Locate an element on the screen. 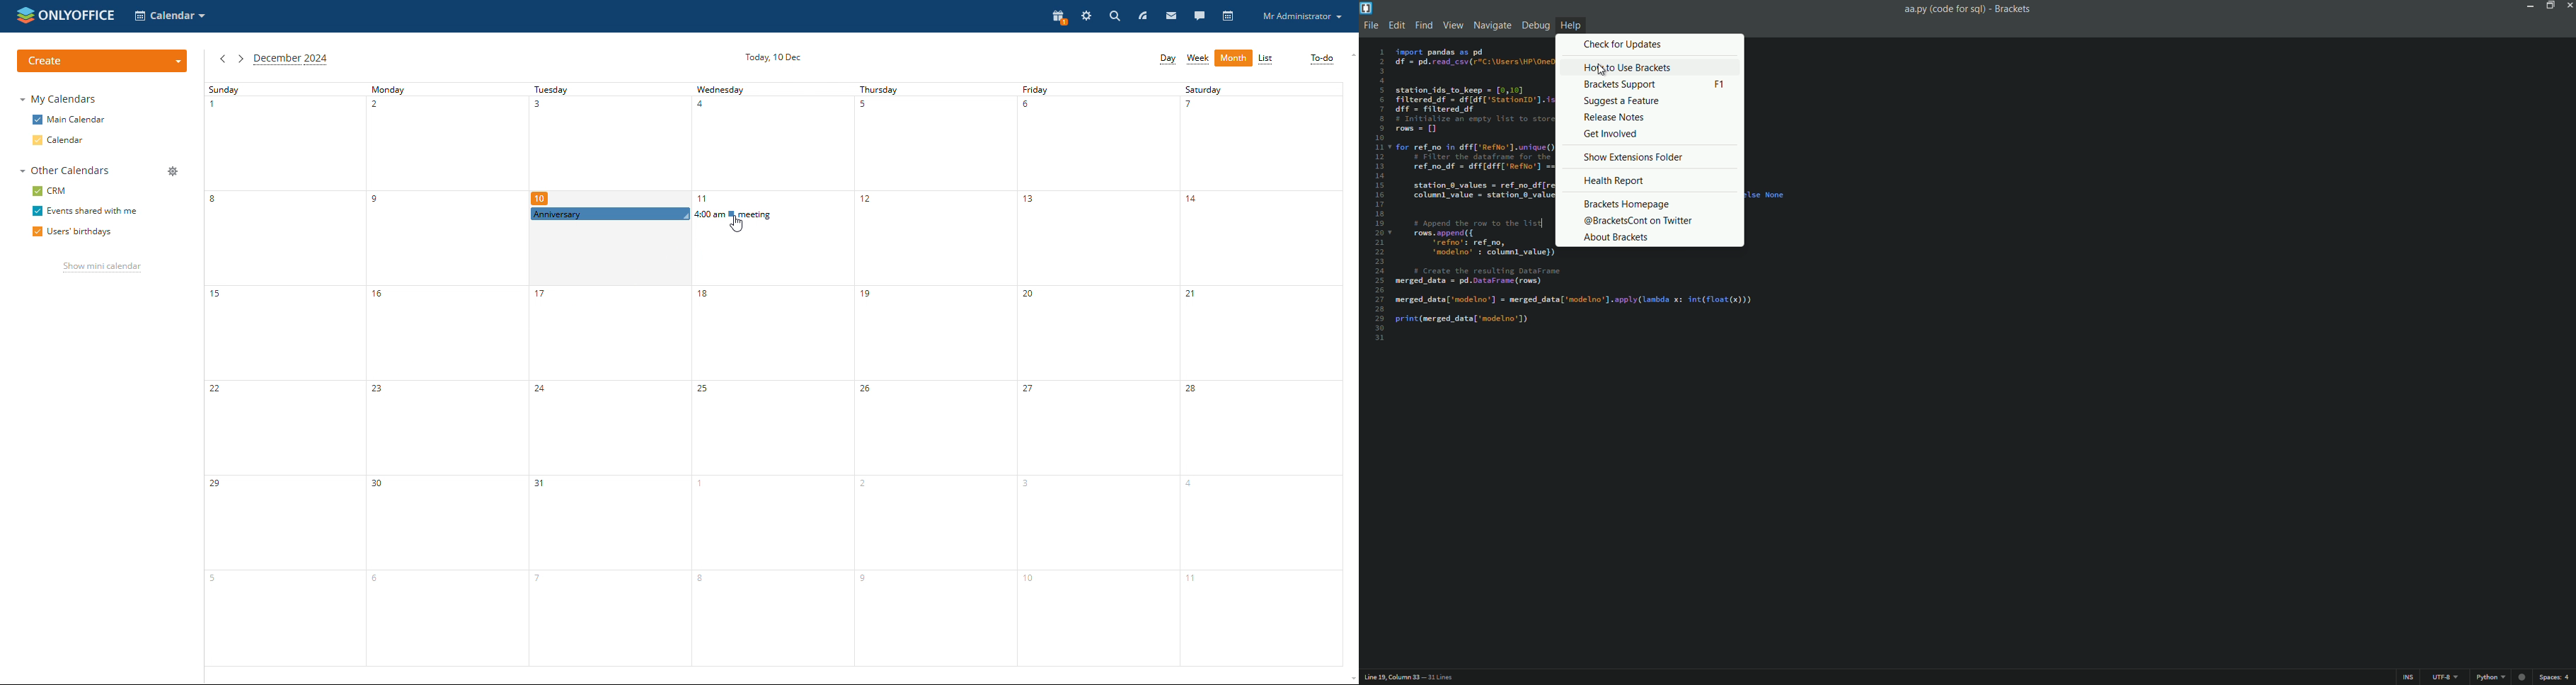  thursday is located at coordinates (933, 374).